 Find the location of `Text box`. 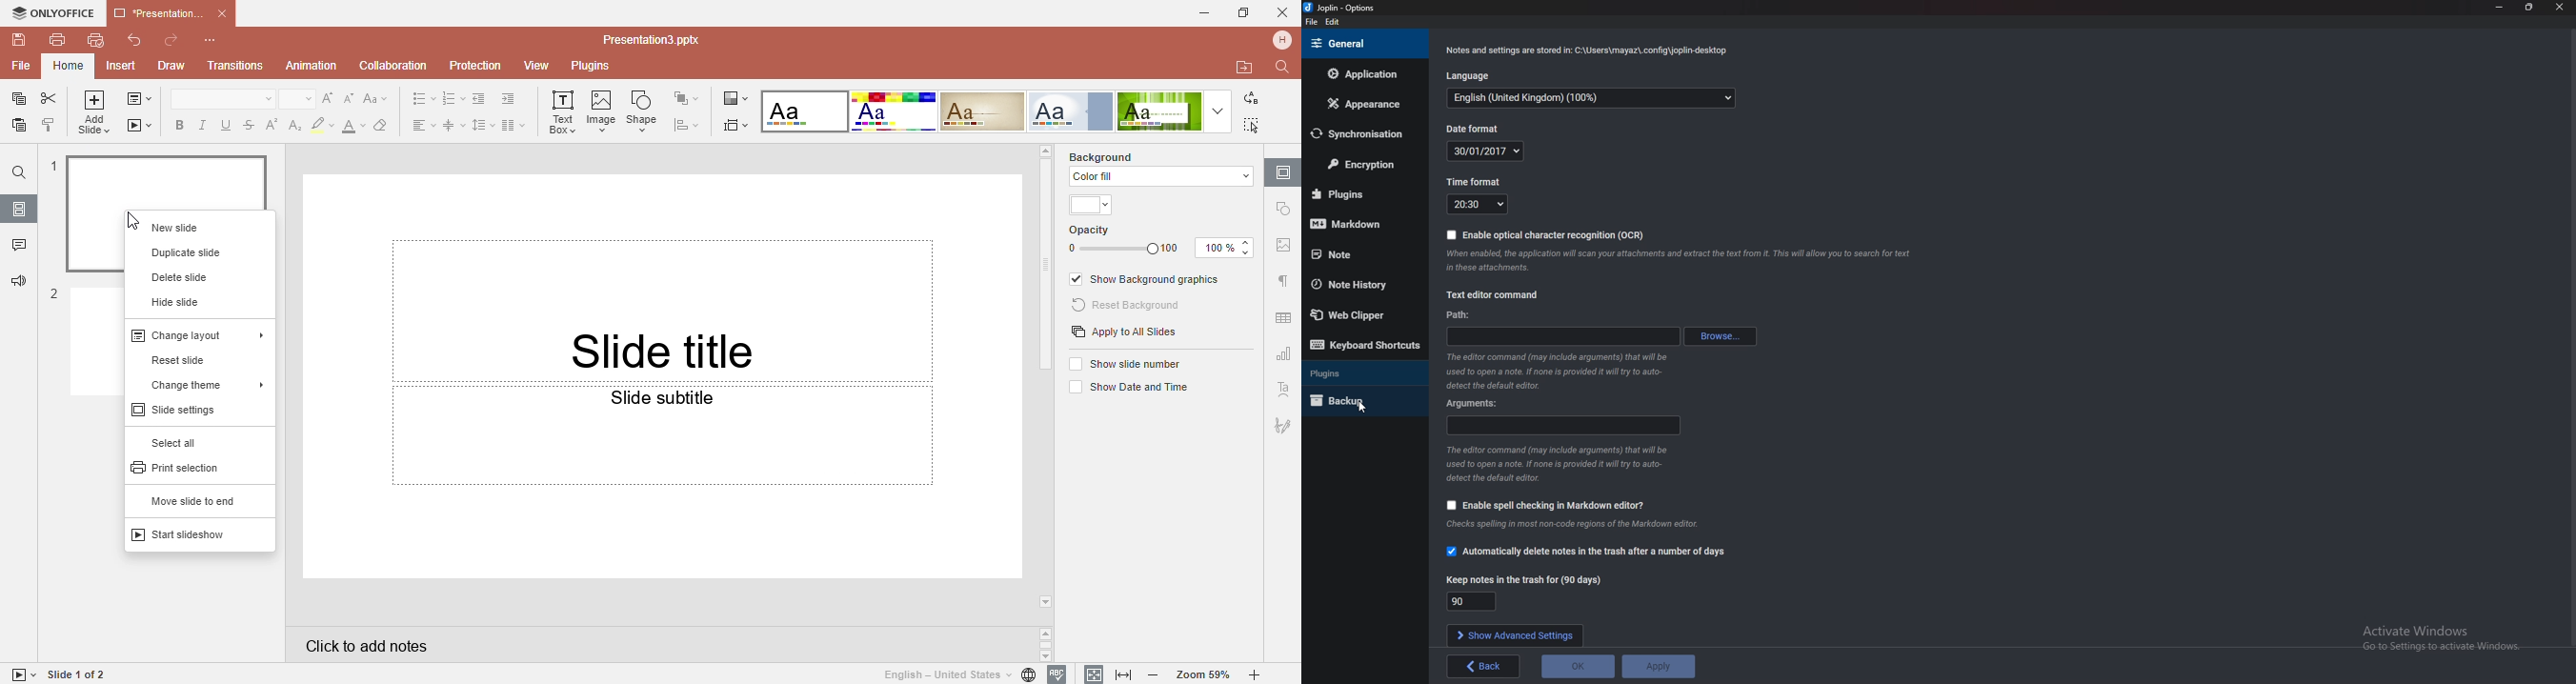

Text box is located at coordinates (562, 113).